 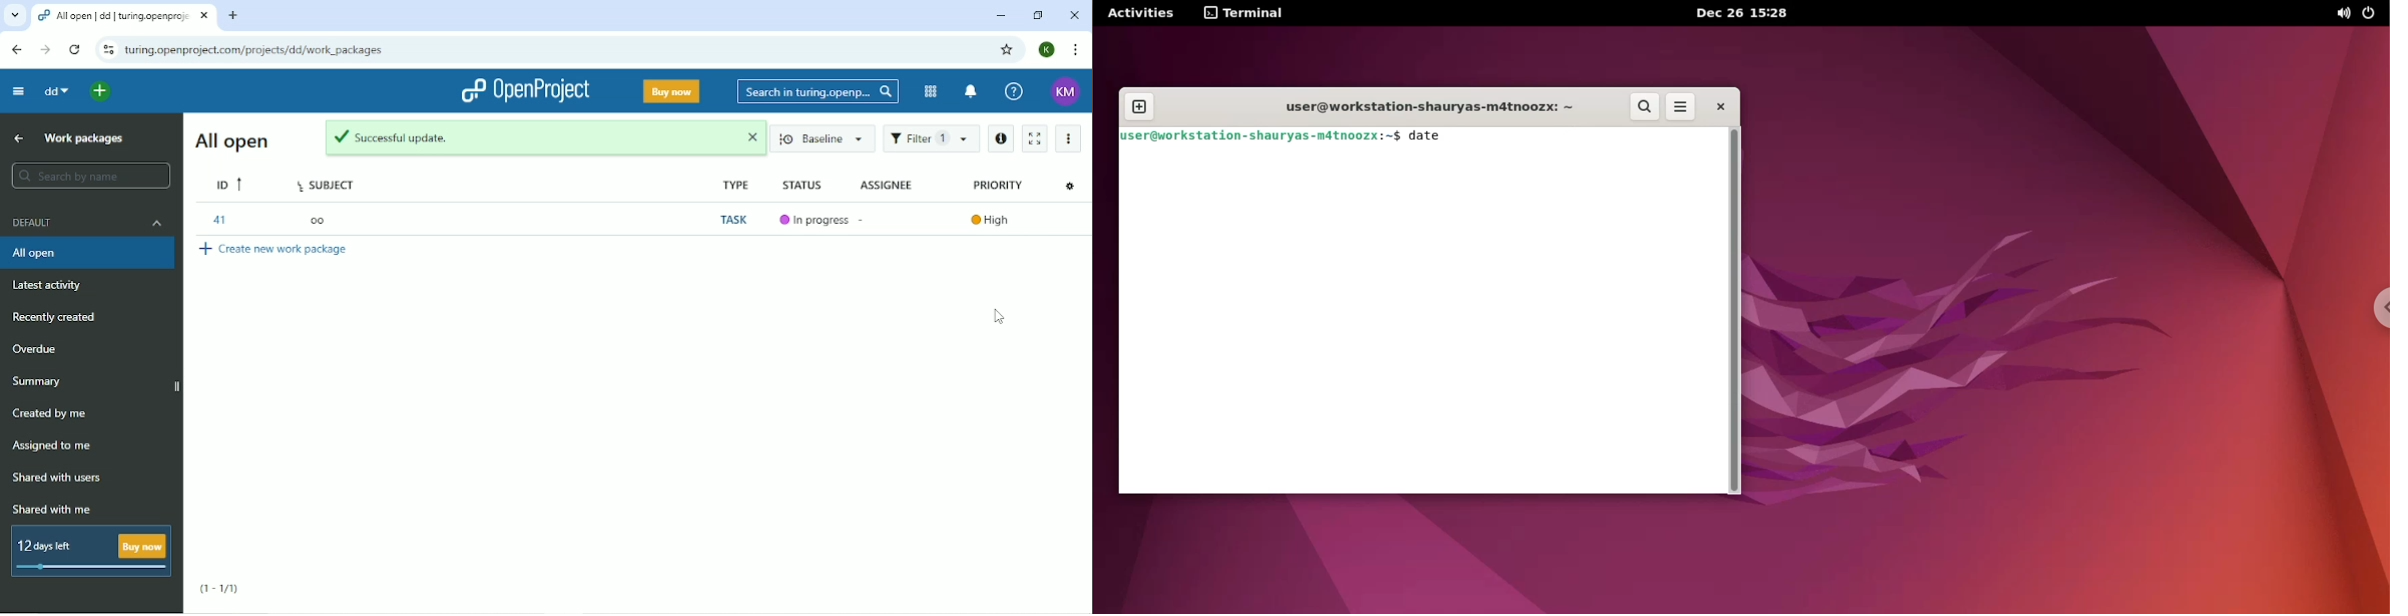 What do you see at coordinates (1430, 137) in the screenshot?
I see `date` at bounding box center [1430, 137].